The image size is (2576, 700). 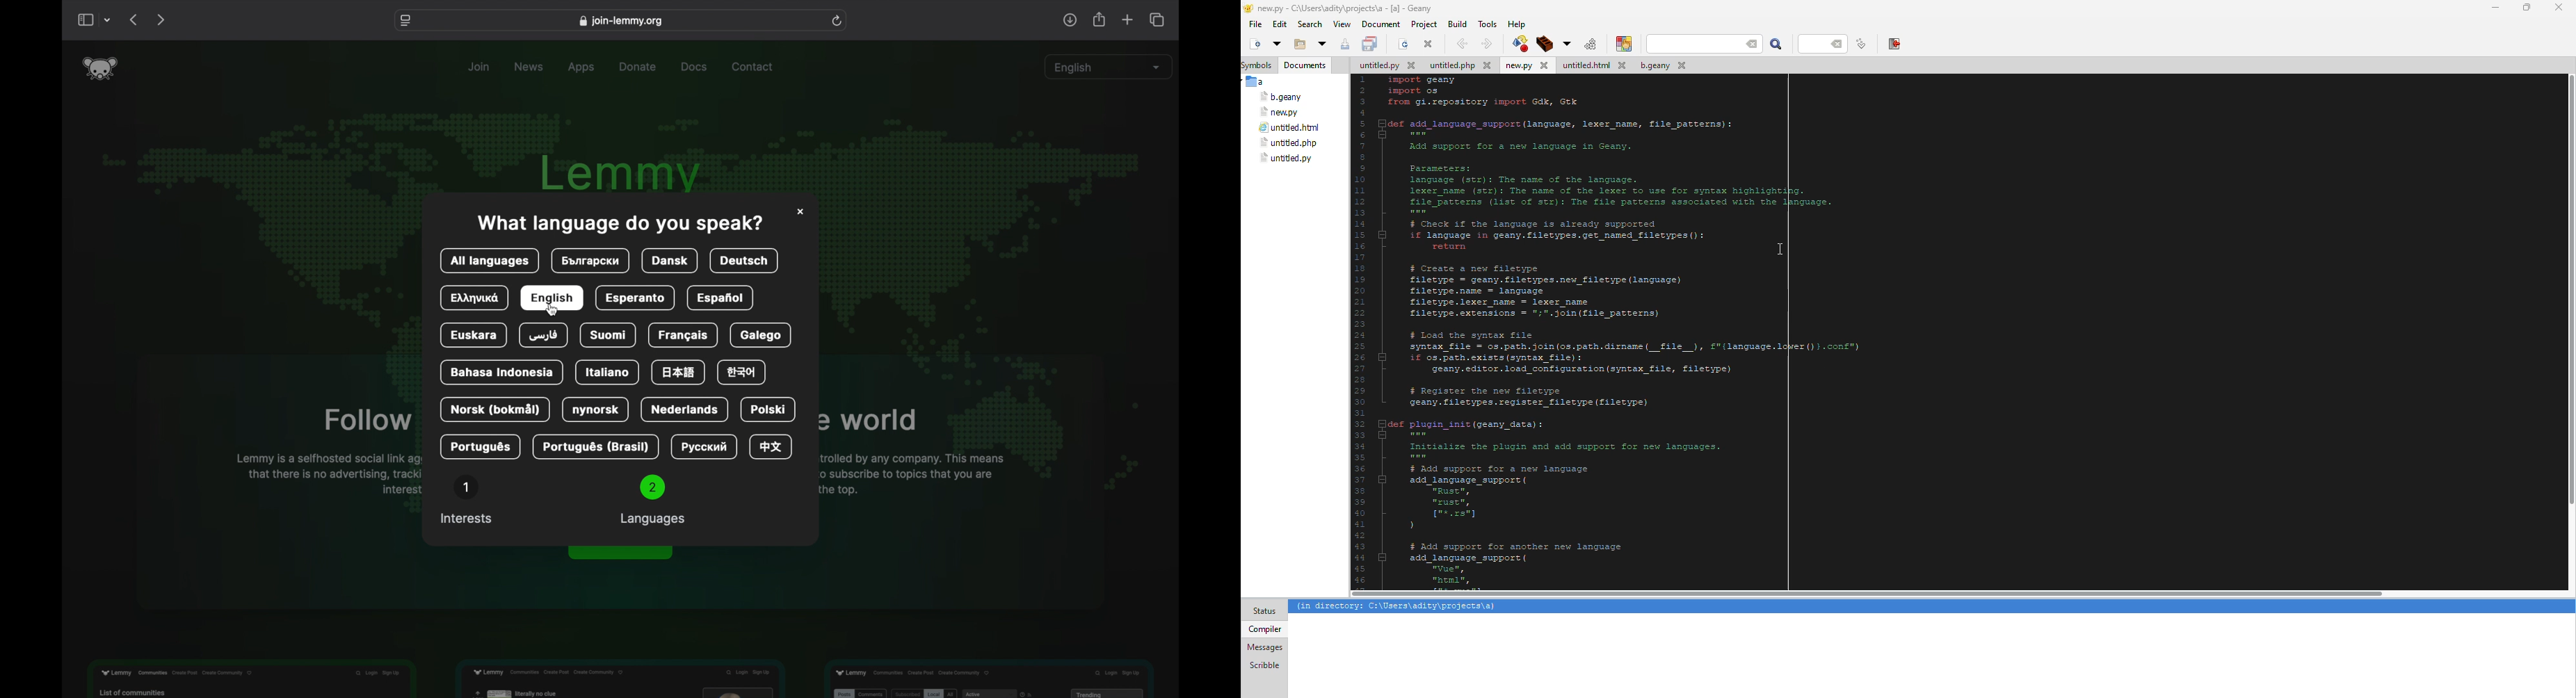 I want to click on expanol, so click(x=720, y=299).